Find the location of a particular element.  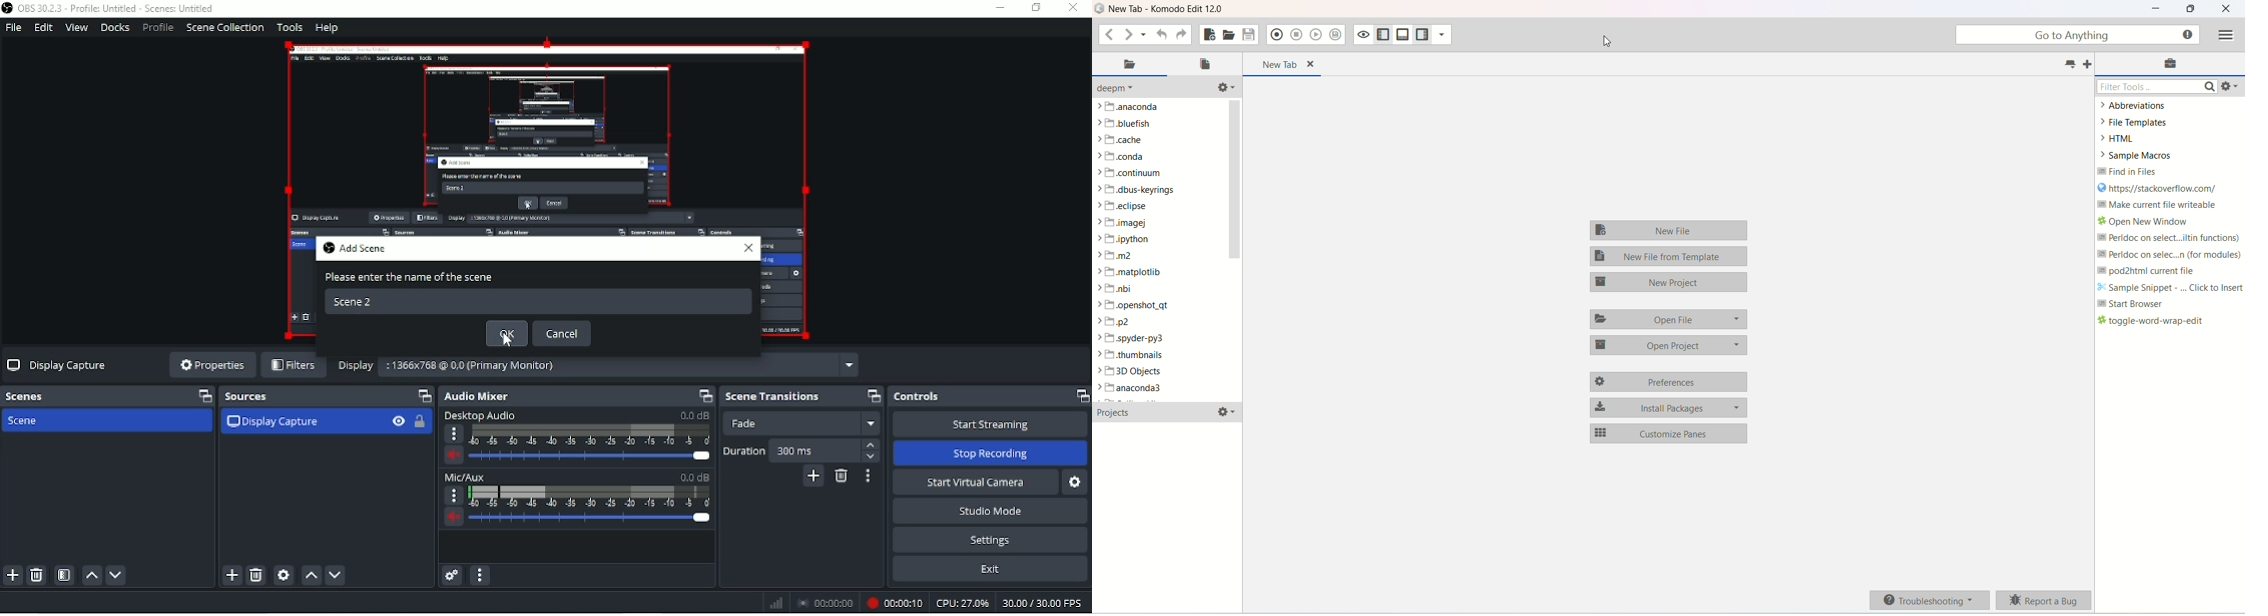

bluefish is located at coordinates (1127, 123).